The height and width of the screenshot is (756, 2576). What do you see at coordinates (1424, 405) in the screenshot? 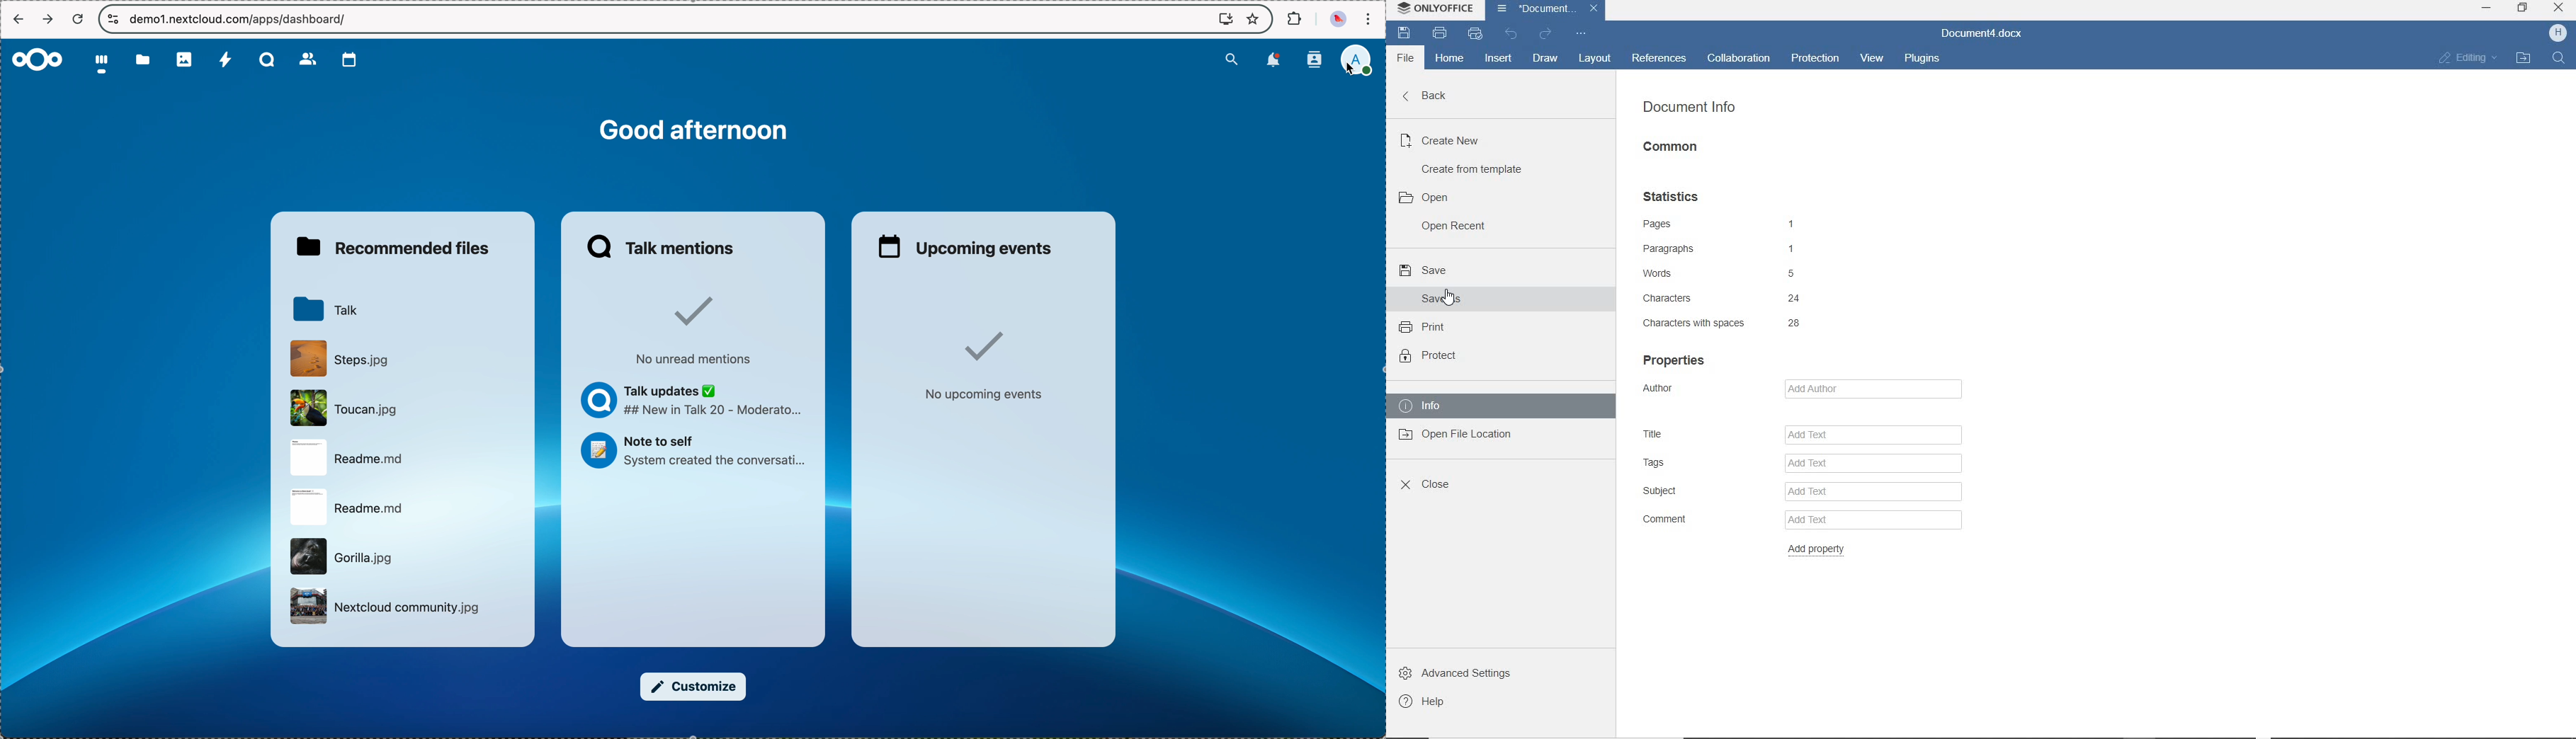
I see `Info` at bounding box center [1424, 405].